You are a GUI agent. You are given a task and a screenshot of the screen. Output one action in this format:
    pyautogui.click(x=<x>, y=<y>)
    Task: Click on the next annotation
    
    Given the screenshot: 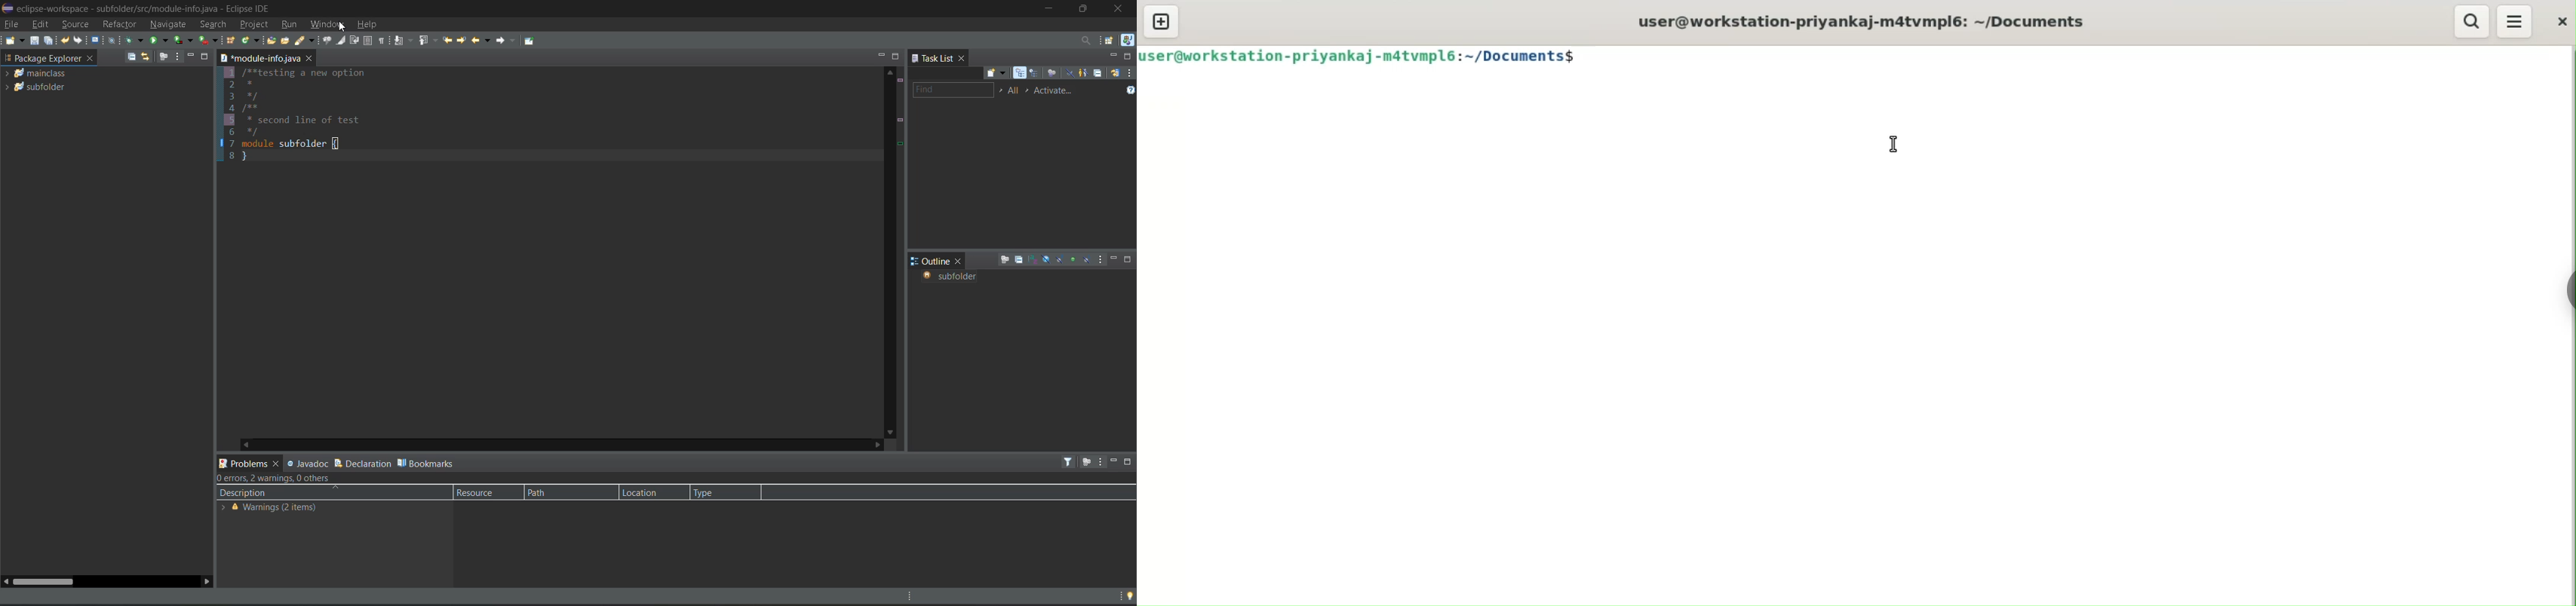 What is the action you would take?
    pyautogui.click(x=403, y=39)
    